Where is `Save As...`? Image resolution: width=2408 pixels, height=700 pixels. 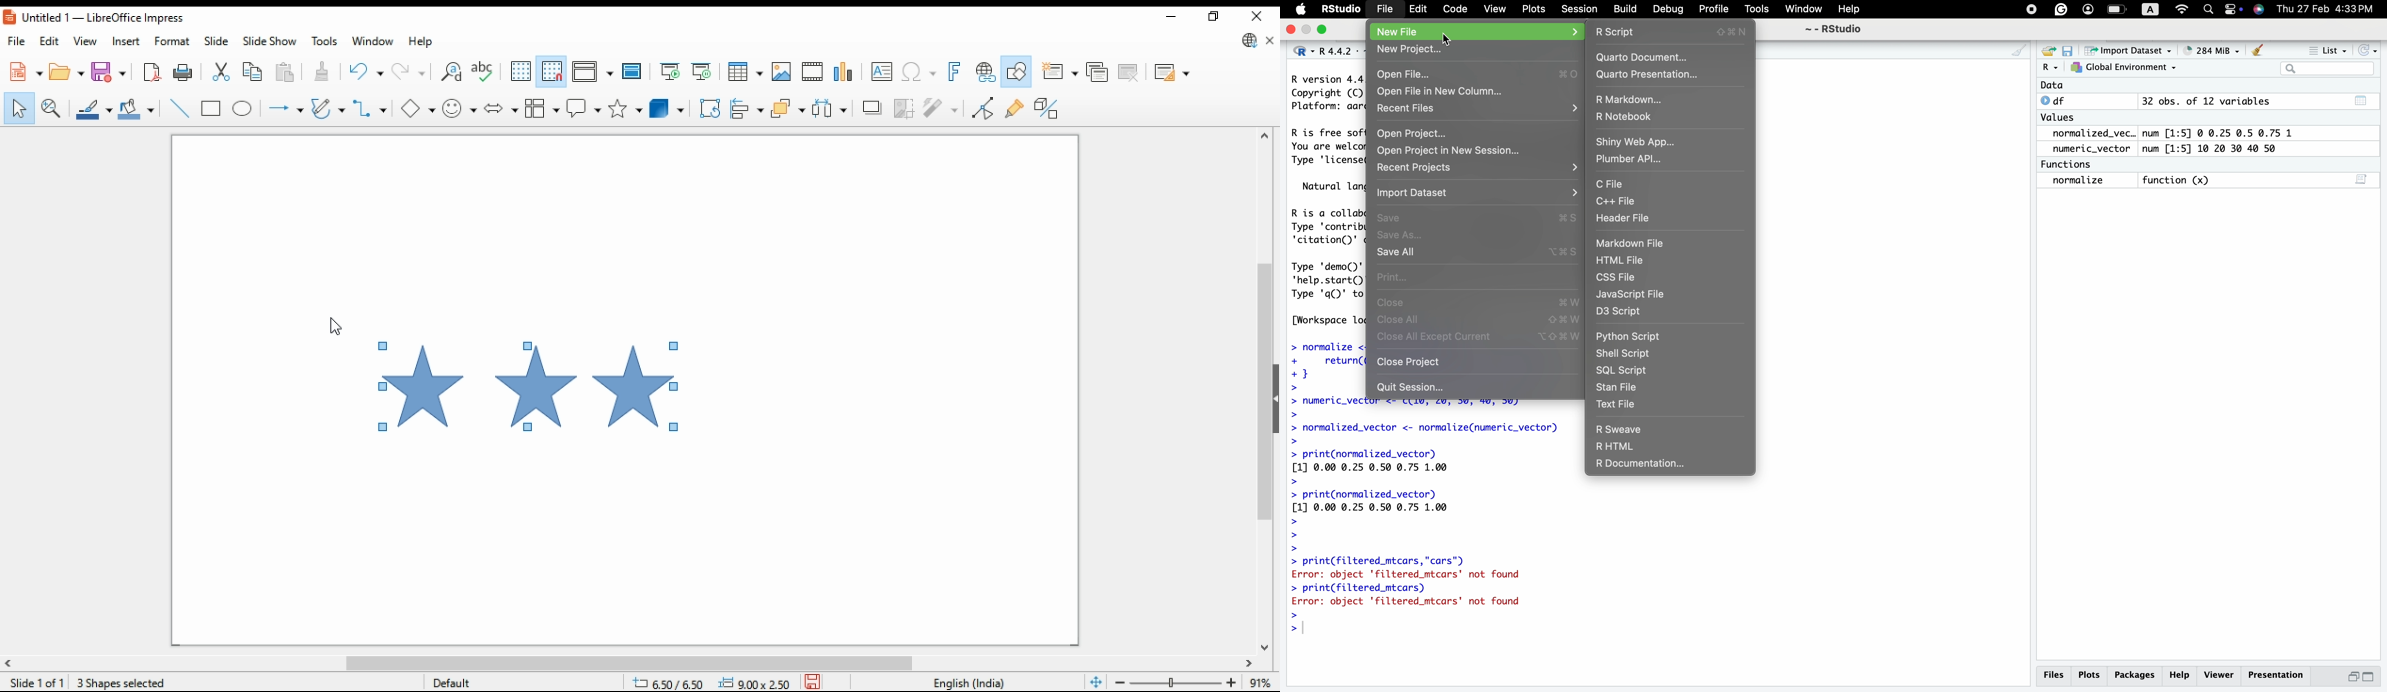 Save As... is located at coordinates (1405, 234).